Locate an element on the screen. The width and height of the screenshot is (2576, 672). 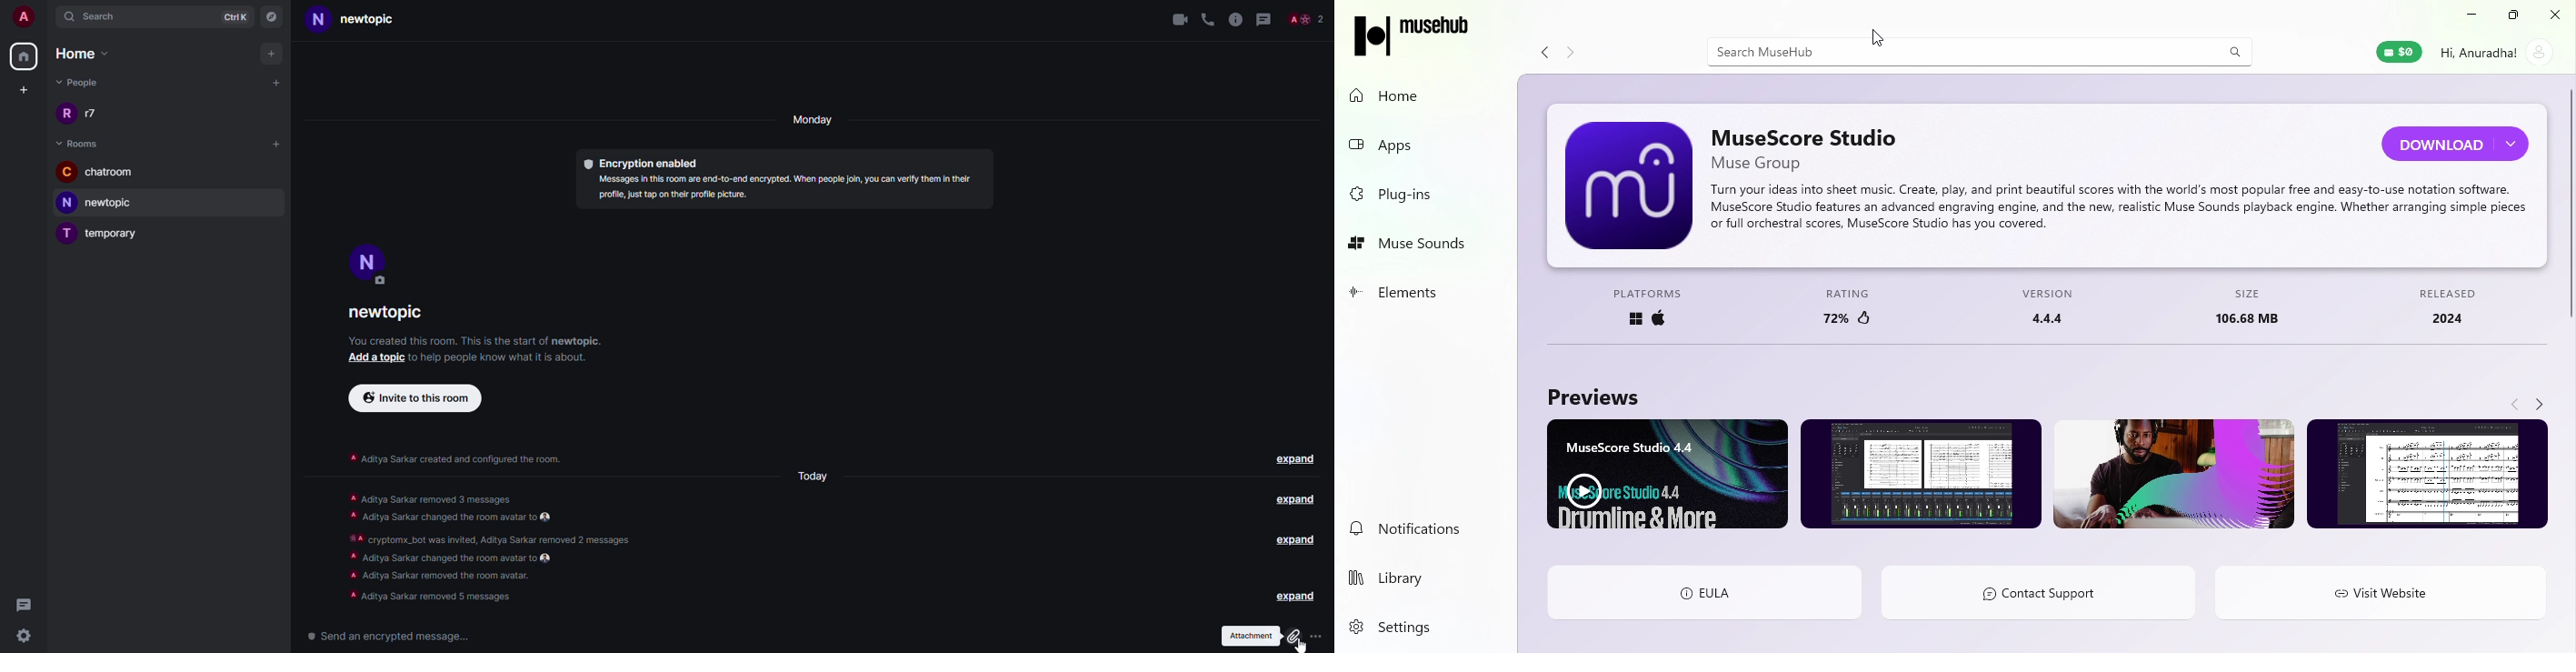
people is located at coordinates (87, 115).